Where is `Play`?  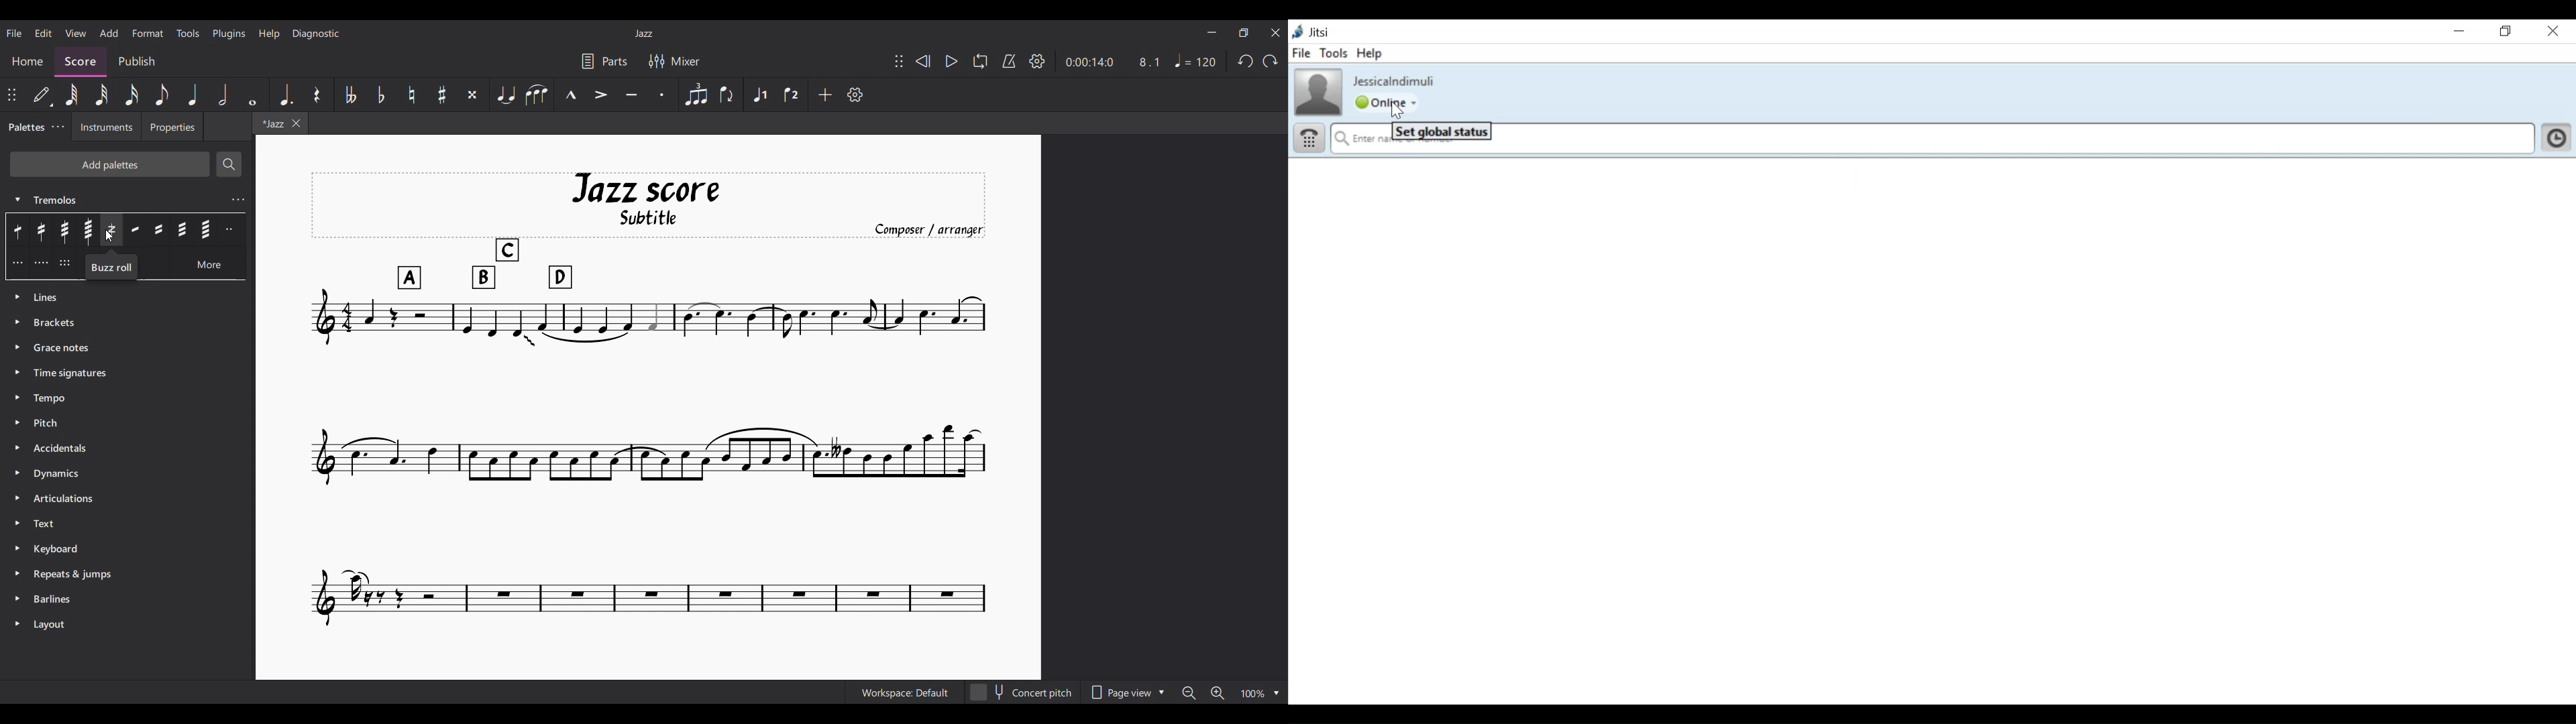
Play is located at coordinates (952, 61).